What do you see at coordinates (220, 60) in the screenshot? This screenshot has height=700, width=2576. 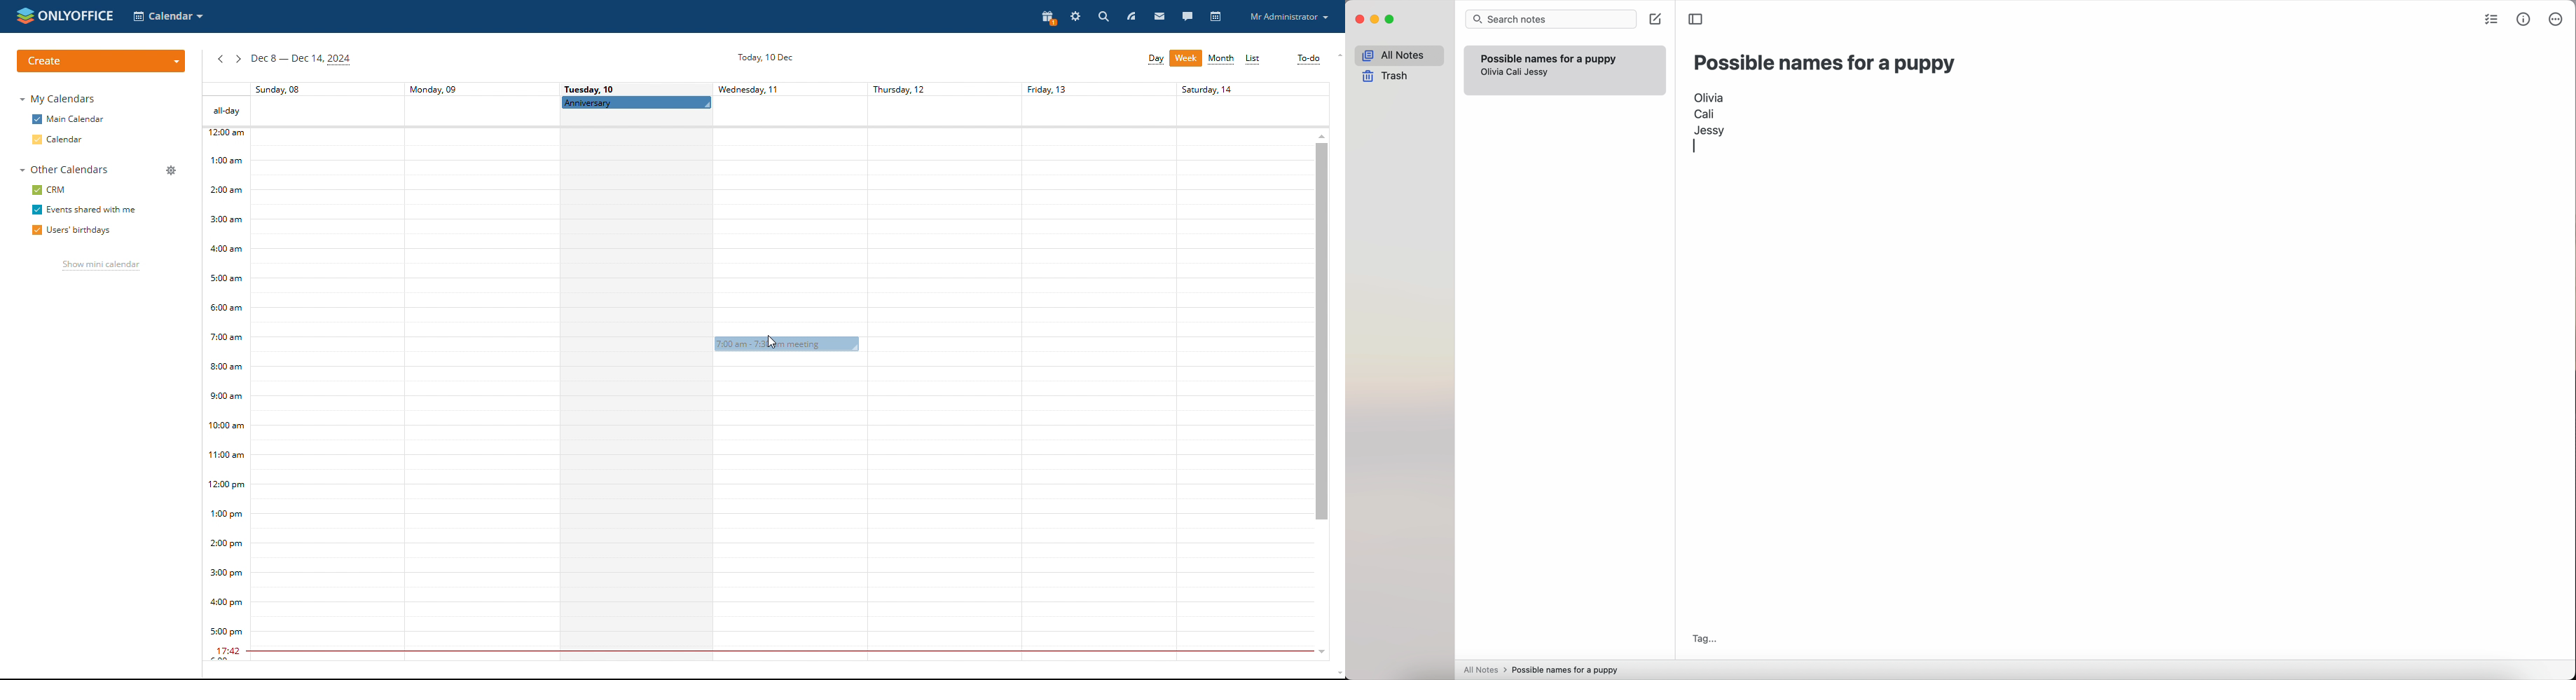 I see `previous week` at bounding box center [220, 60].